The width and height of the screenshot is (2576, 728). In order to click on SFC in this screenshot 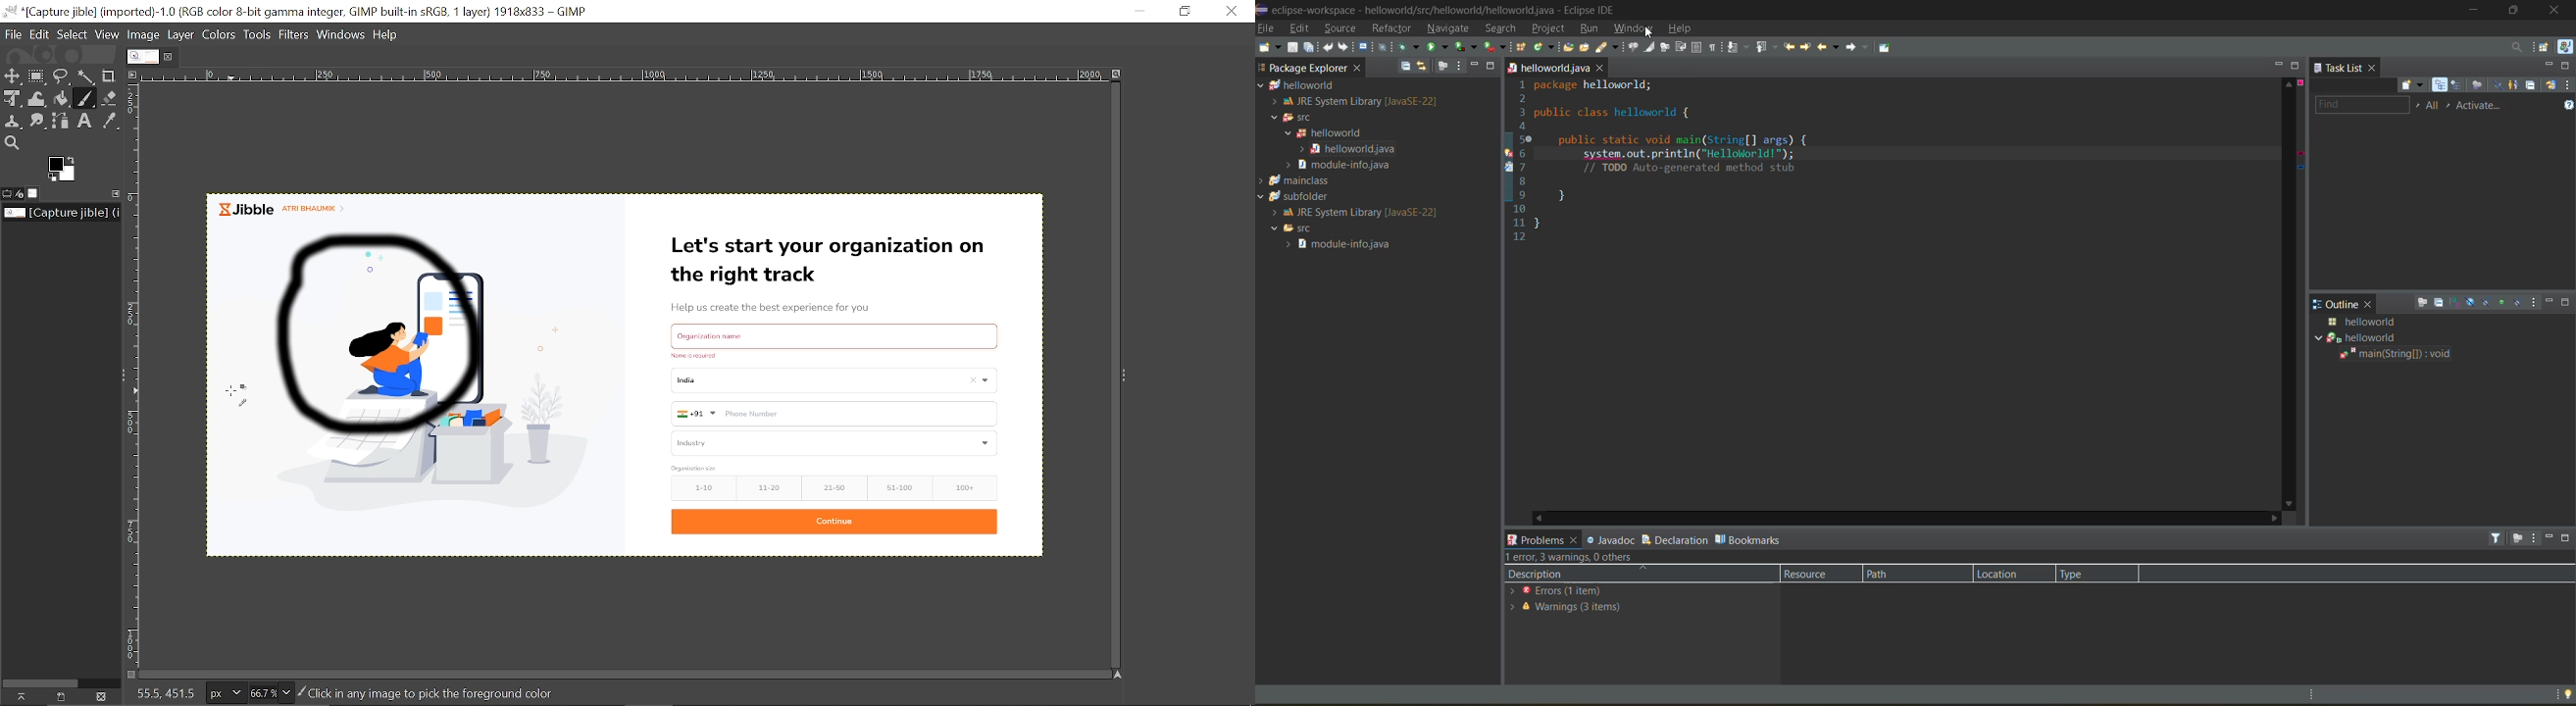, I will do `click(1296, 116)`.